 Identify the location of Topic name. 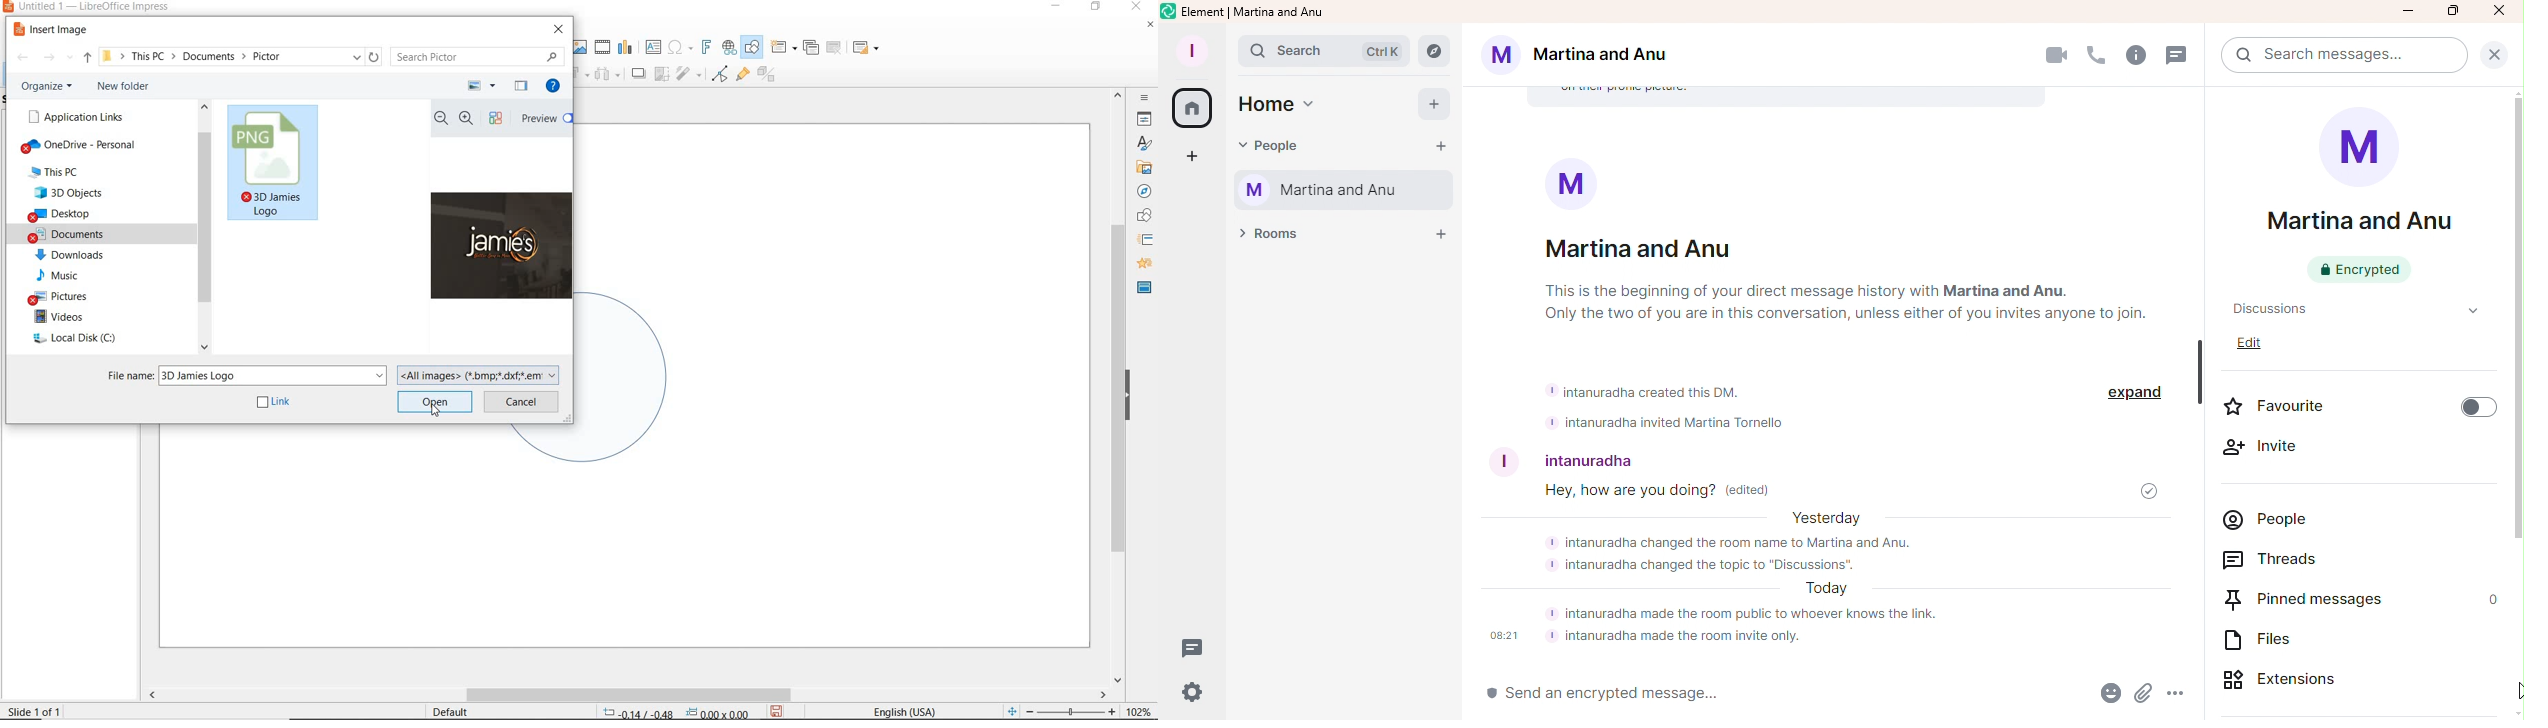
(2357, 309).